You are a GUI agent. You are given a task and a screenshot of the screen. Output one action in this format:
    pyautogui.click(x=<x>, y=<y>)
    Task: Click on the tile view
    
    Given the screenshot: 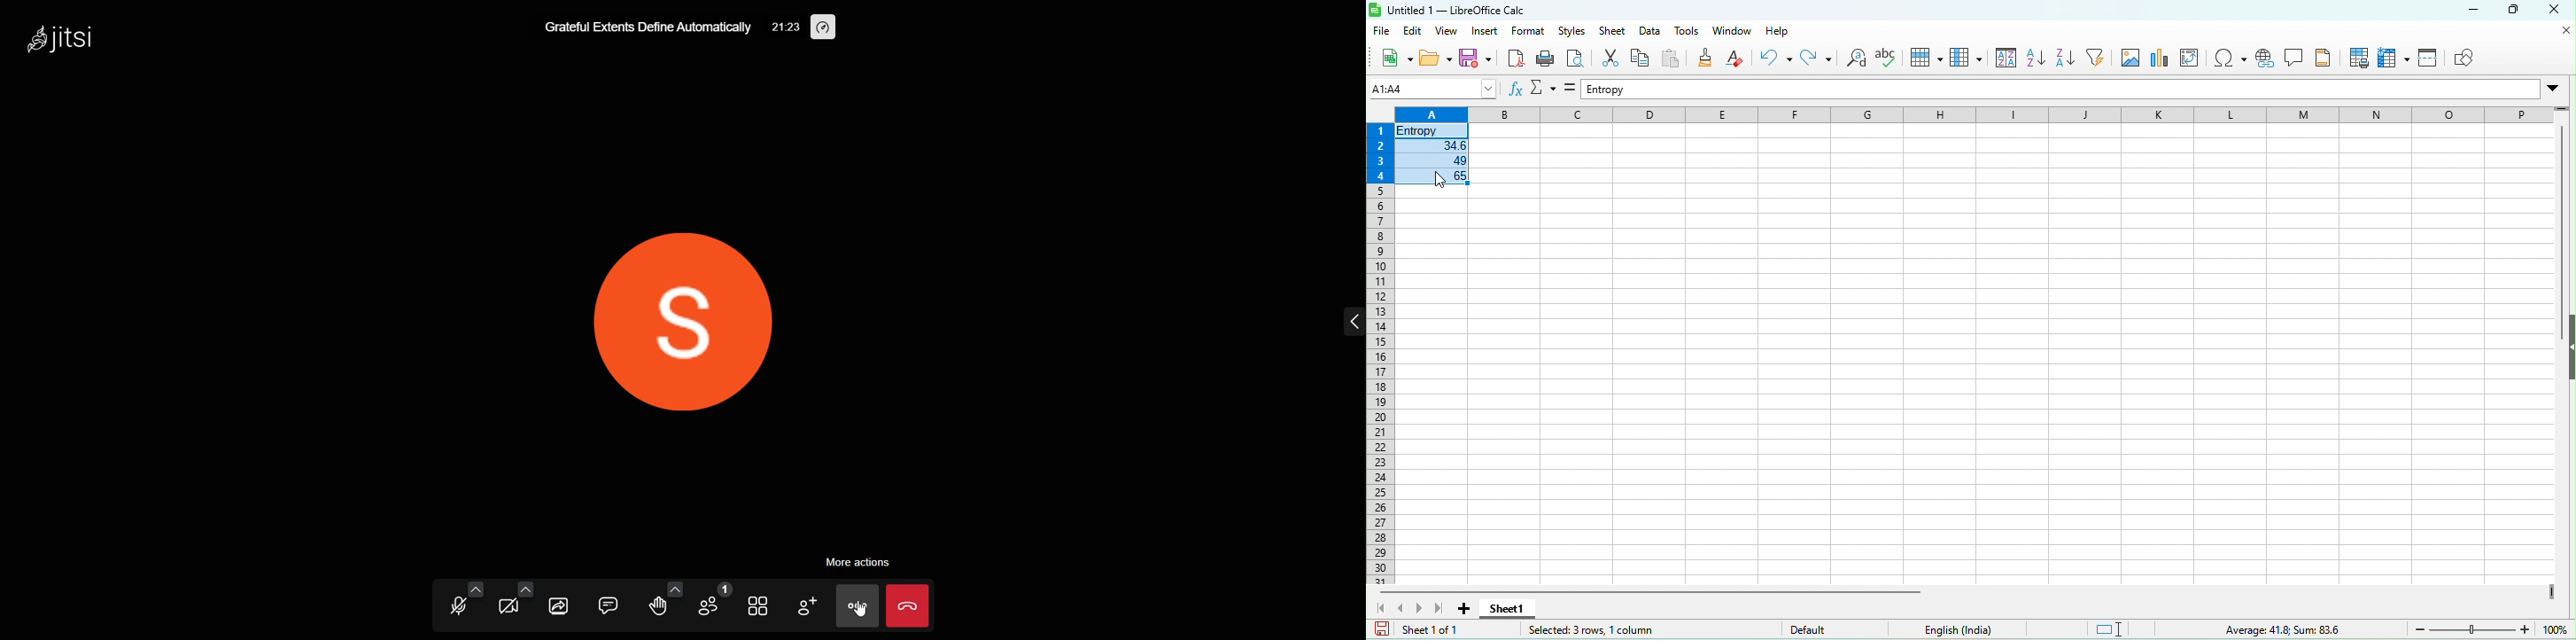 What is the action you would take?
    pyautogui.click(x=761, y=605)
    